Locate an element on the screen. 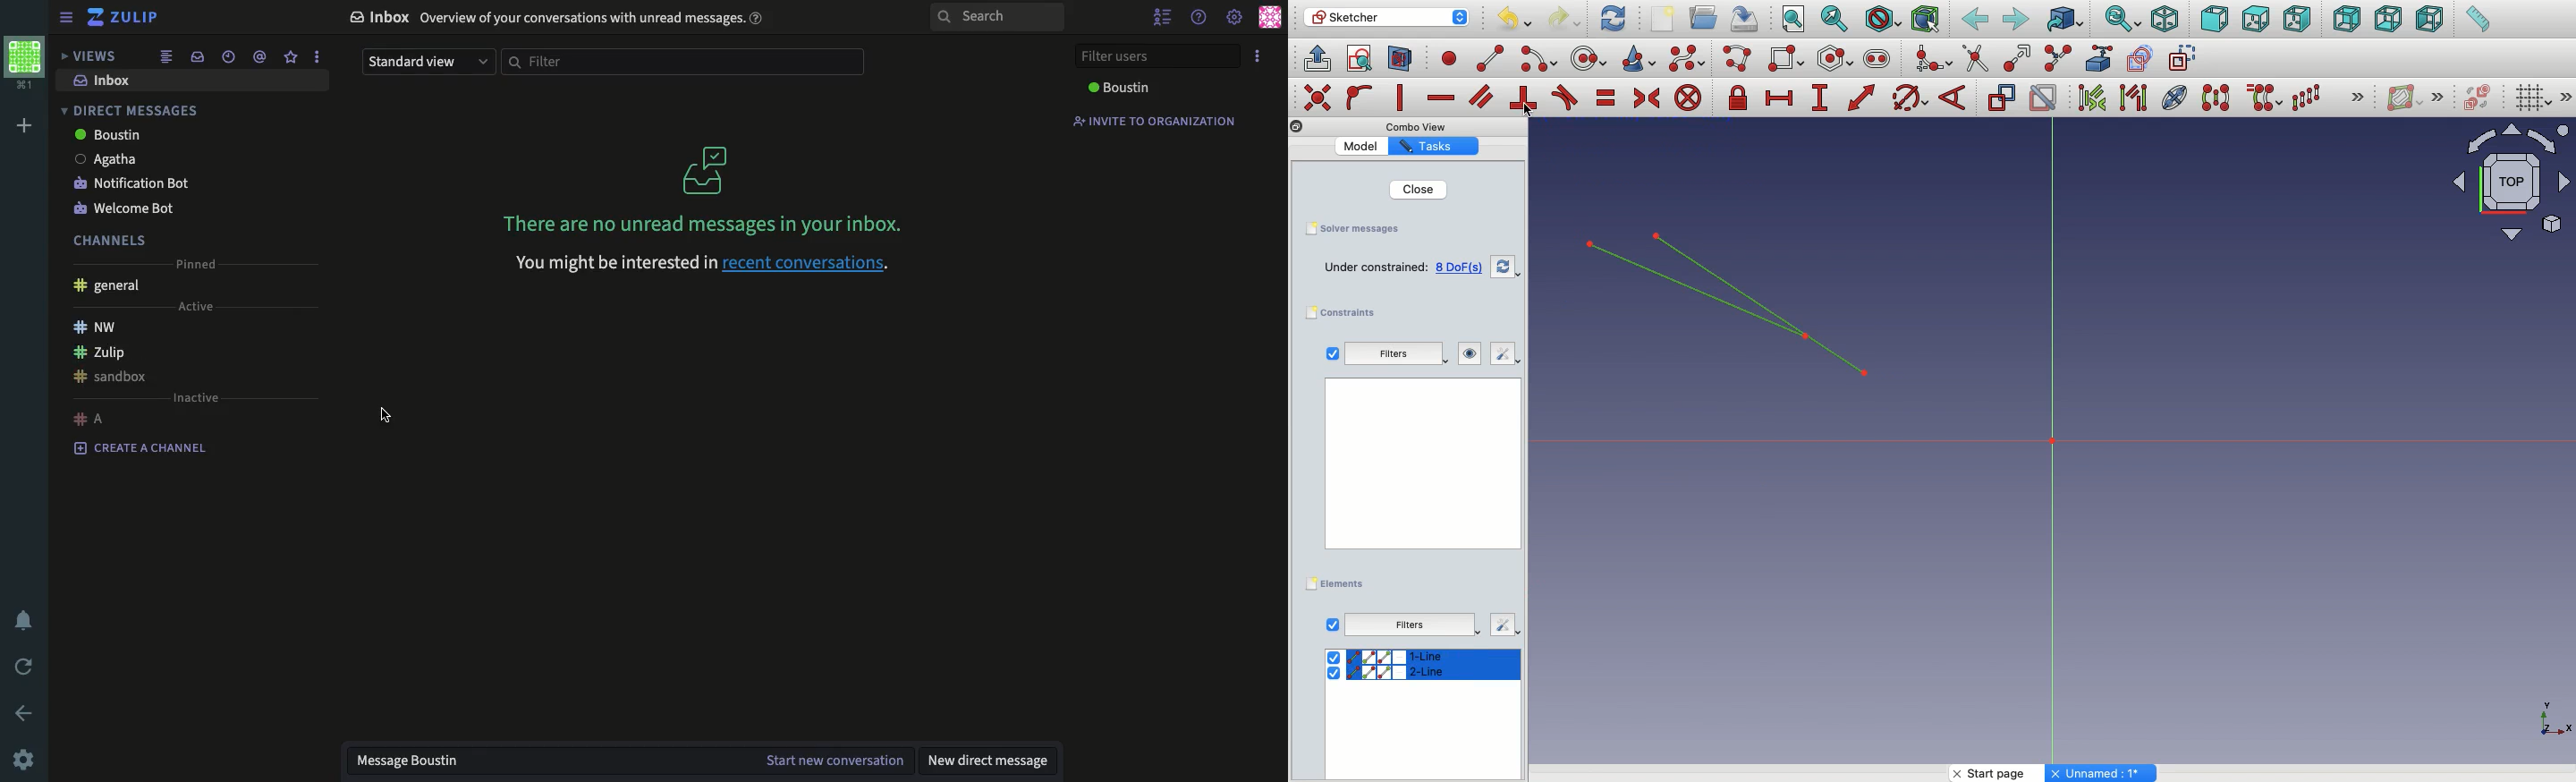 The height and width of the screenshot is (784, 2576). Show/hide B-spline information layer is located at coordinates (2404, 98).